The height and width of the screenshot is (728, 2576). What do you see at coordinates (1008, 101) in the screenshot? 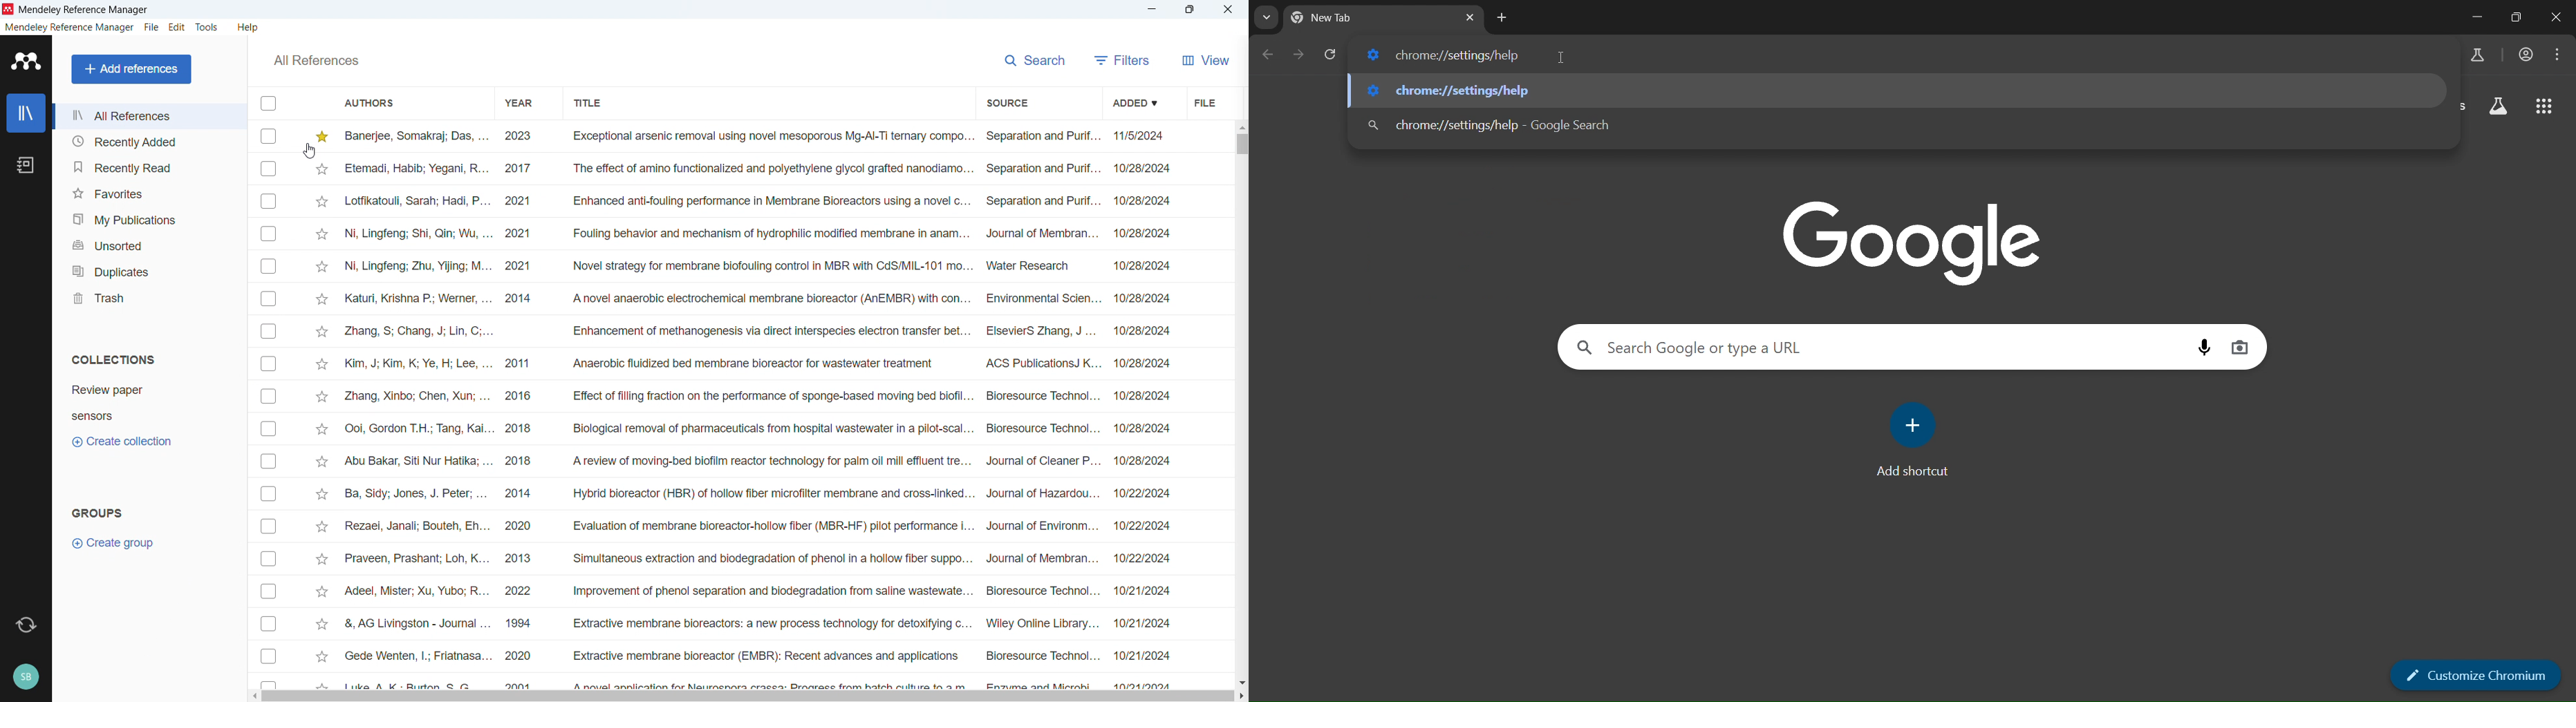
I see `Sort by source ` at bounding box center [1008, 101].